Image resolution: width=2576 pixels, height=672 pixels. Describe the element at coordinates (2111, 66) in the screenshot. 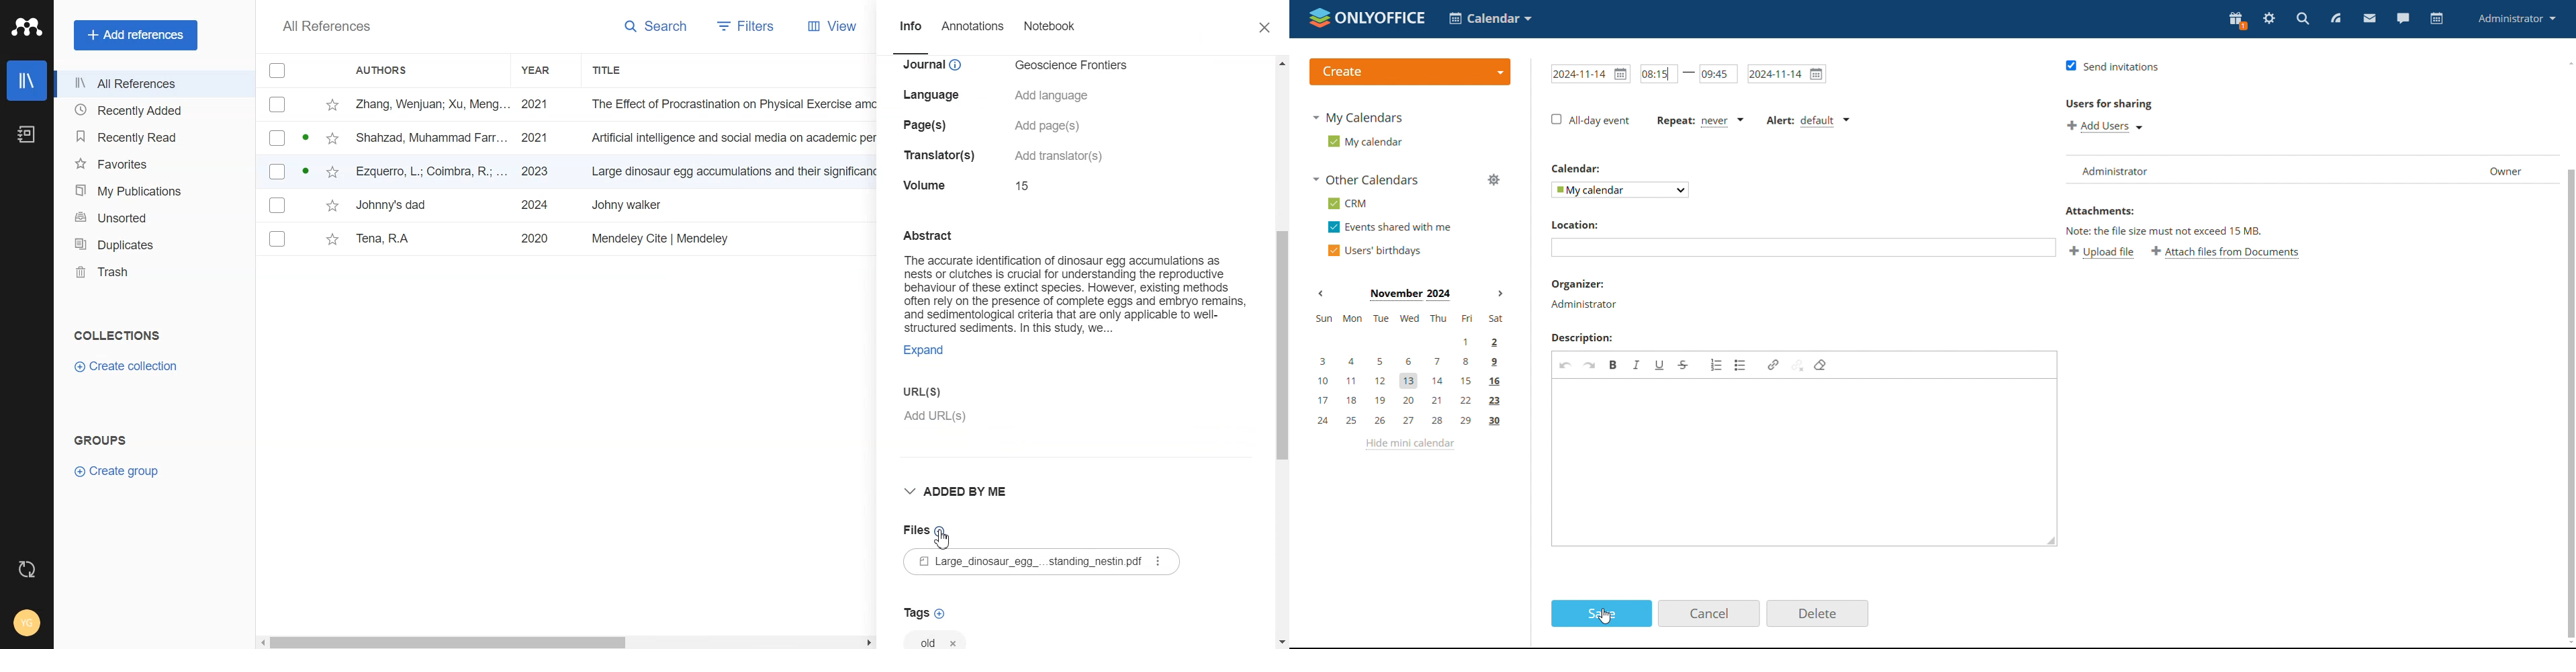

I see `send invitations` at that location.